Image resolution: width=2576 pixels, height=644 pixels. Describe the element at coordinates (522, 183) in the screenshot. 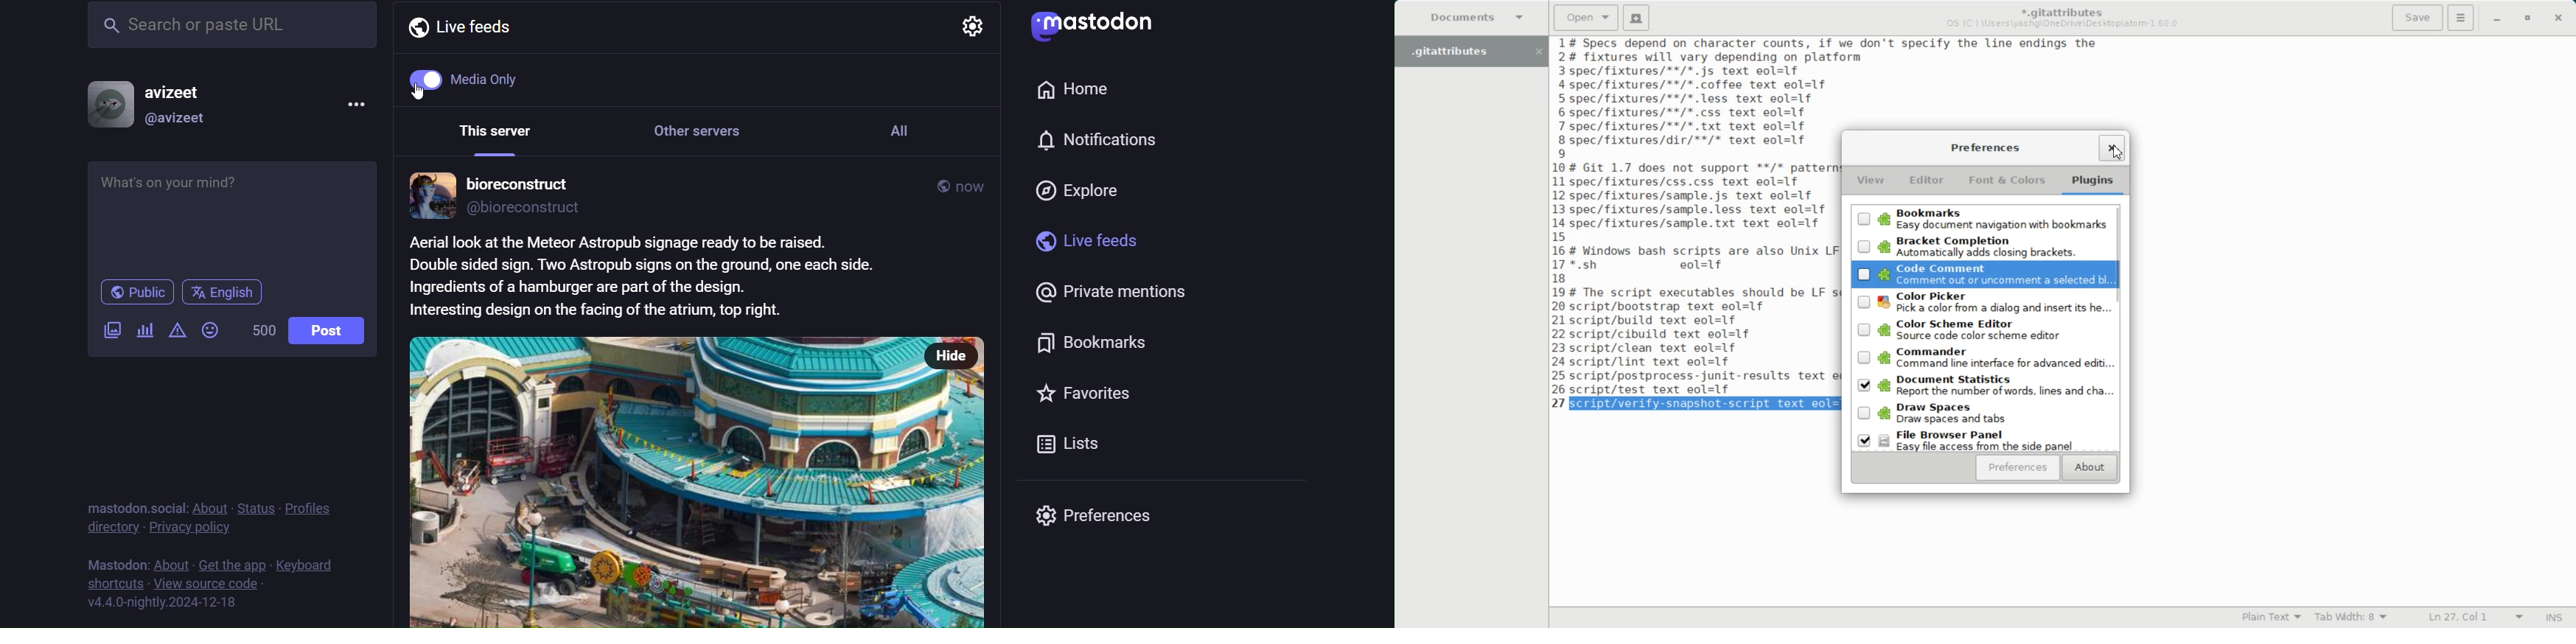

I see `bioreconstruct` at that location.